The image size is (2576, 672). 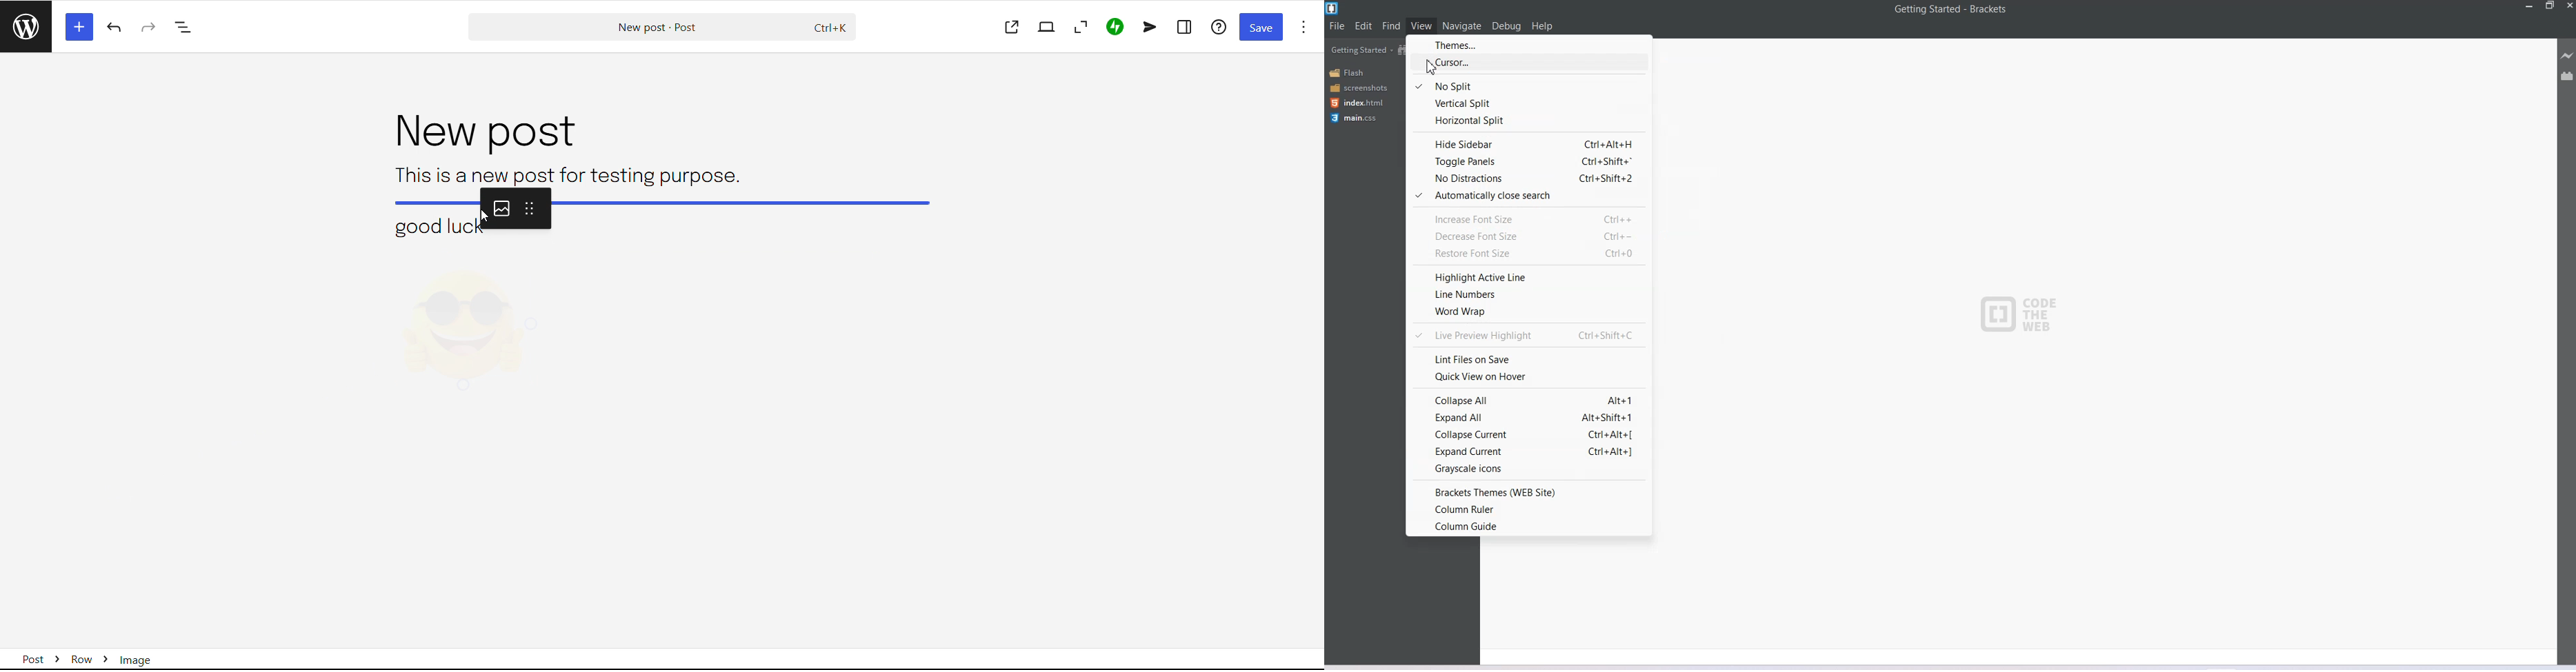 What do you see at coordinates (1528, 491) in the screenshot?
I see `Bracket theme WEB site` at bounding box center [1528, 491].